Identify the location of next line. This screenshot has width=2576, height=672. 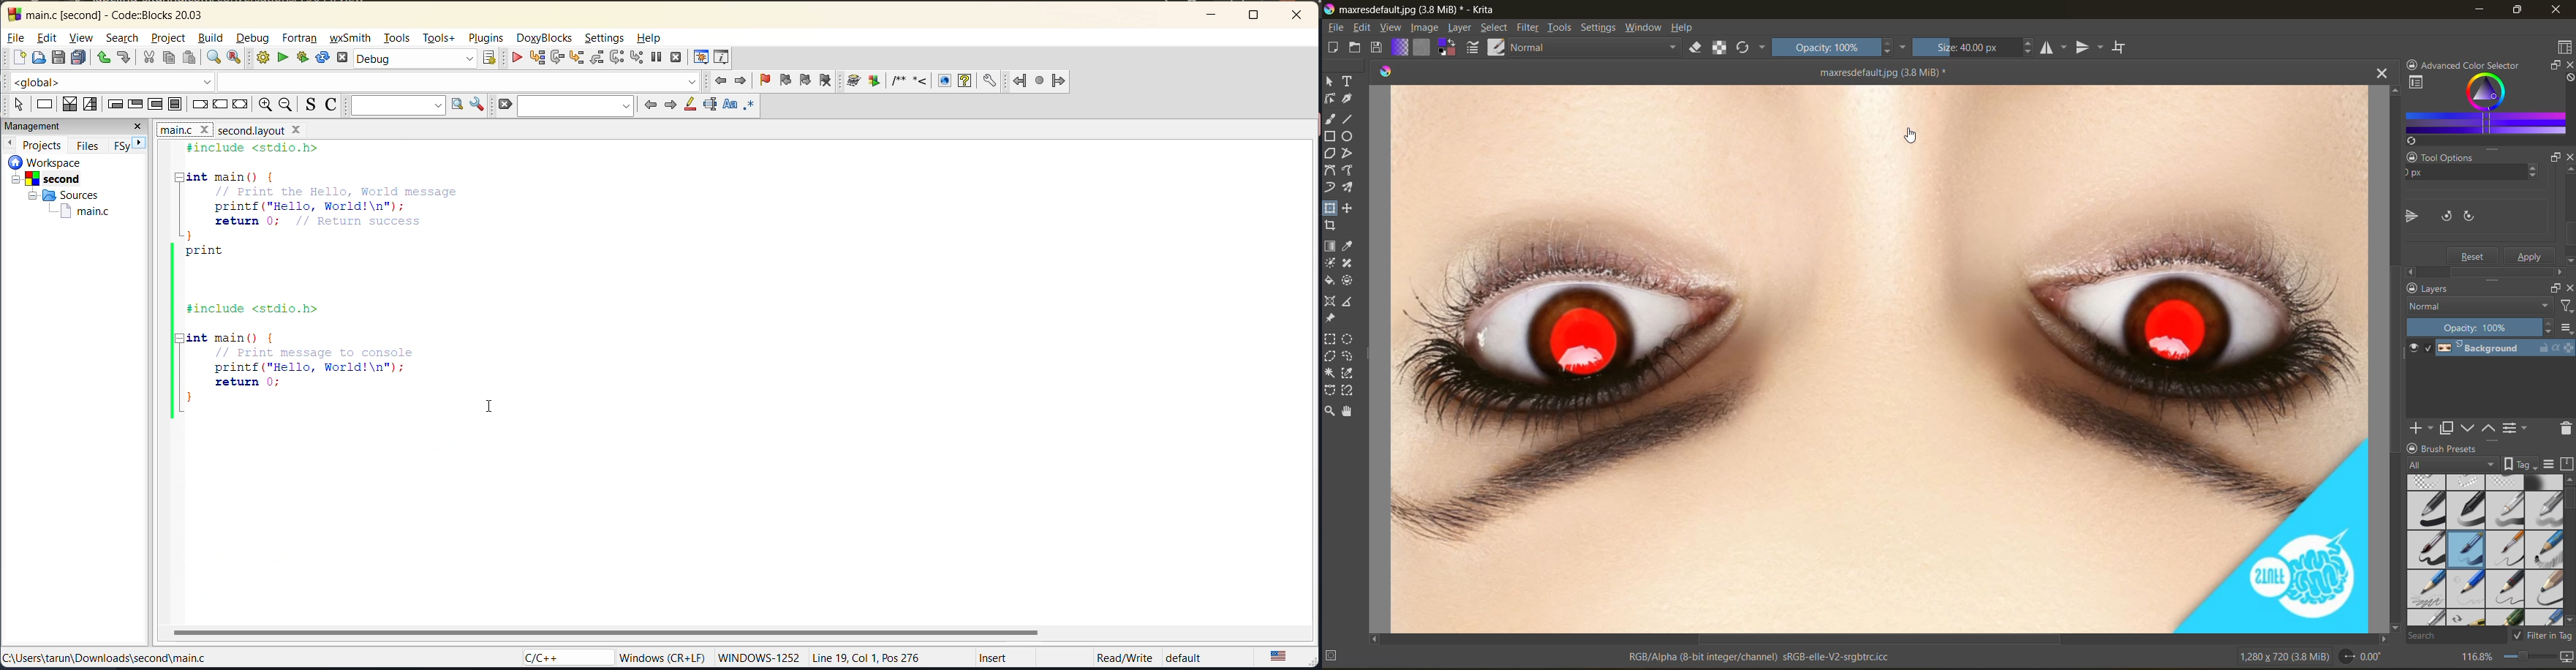
(558, 59).